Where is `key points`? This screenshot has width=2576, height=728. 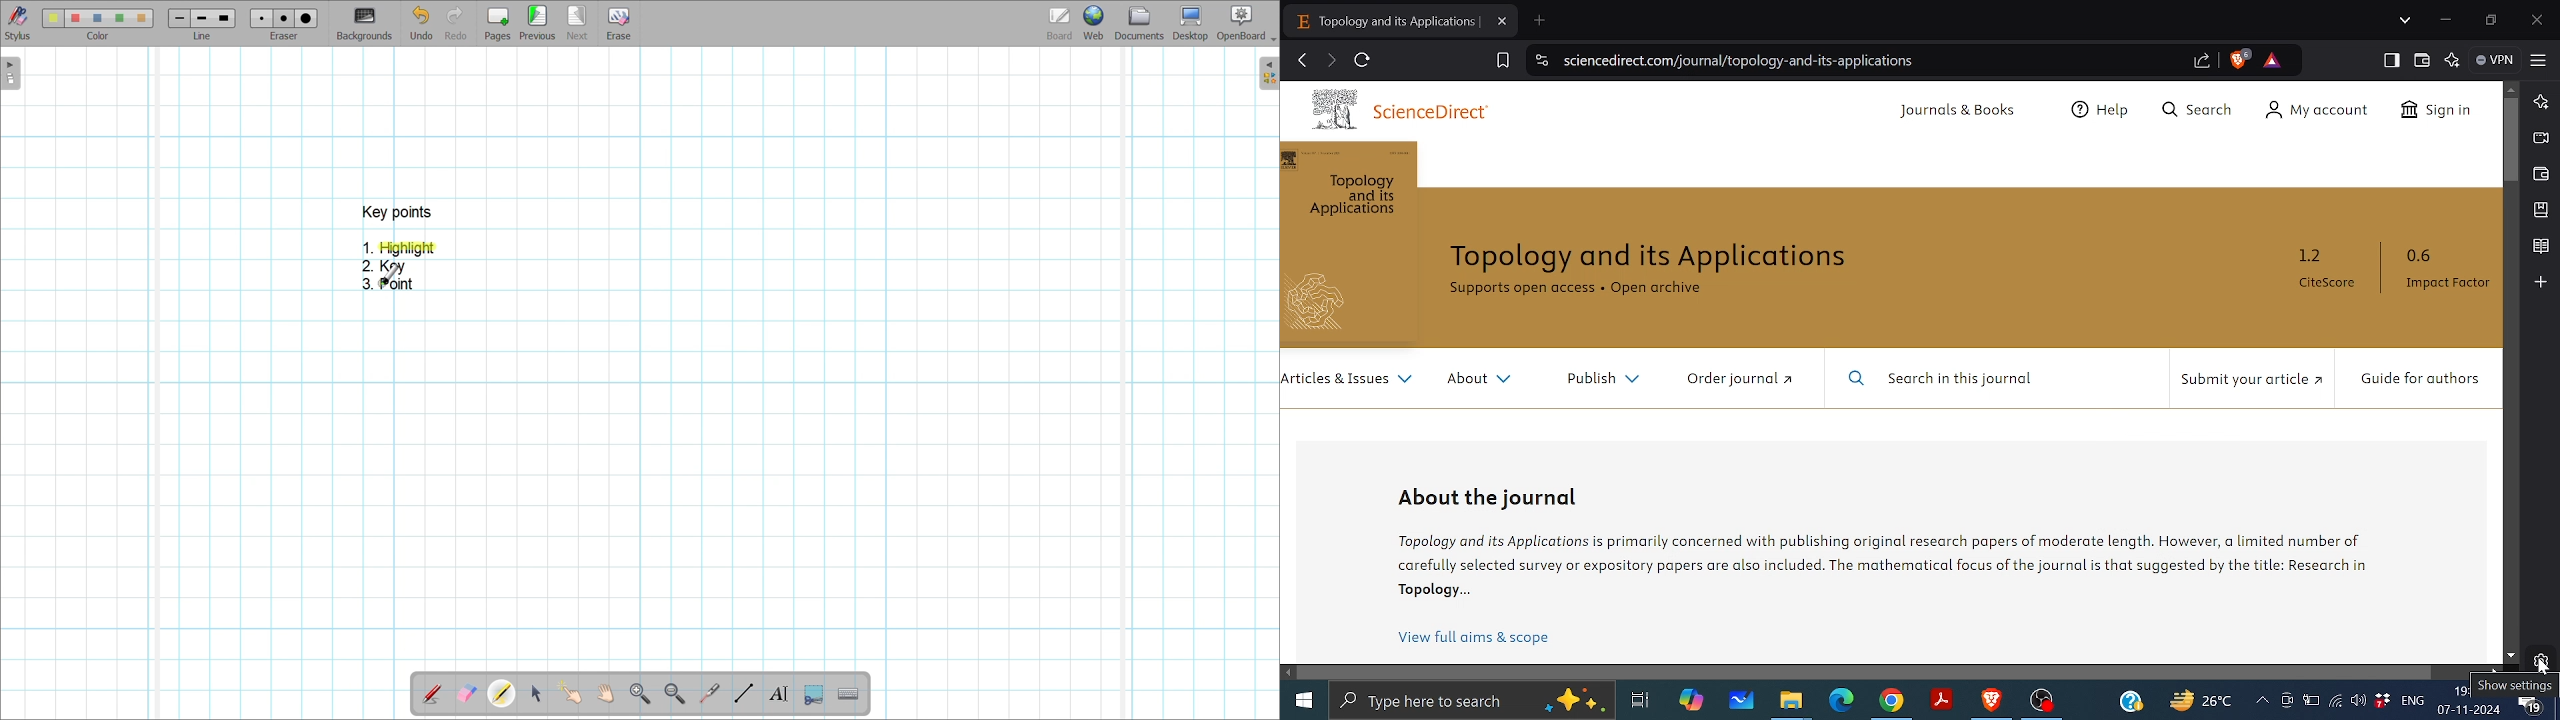 key points is located at coordinates (396, 212).